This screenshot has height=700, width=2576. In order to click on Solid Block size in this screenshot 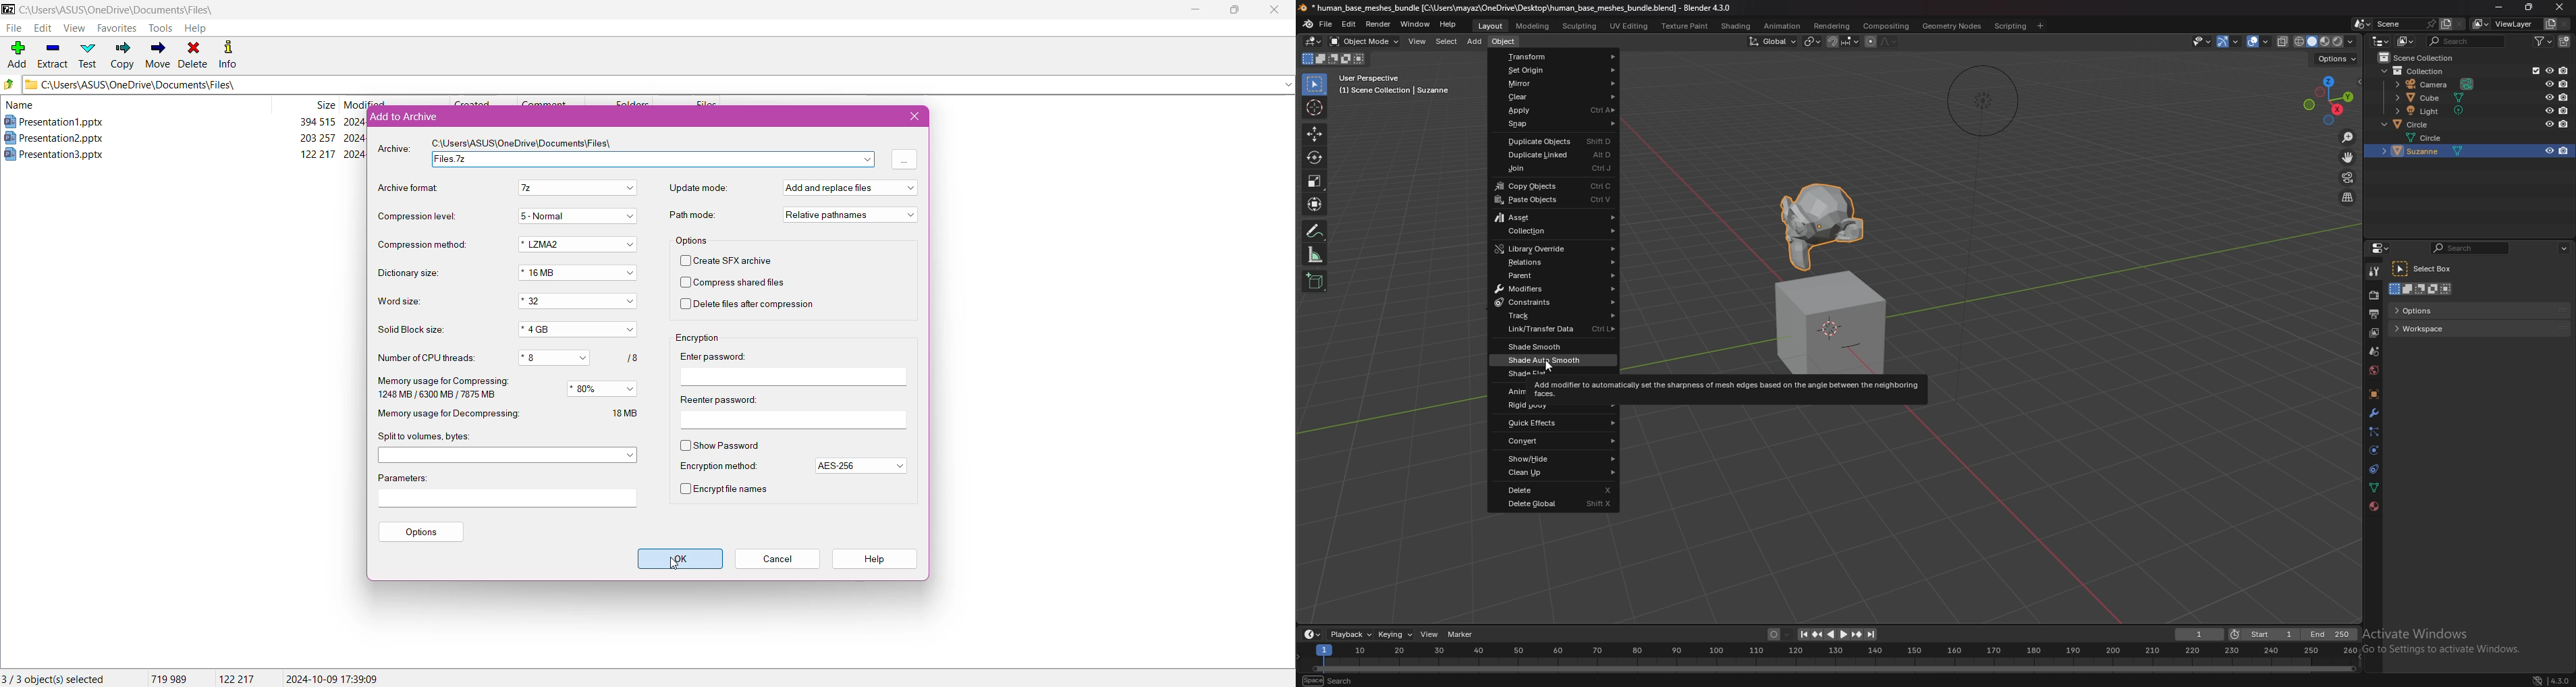, I will do `click(416, 329)`.